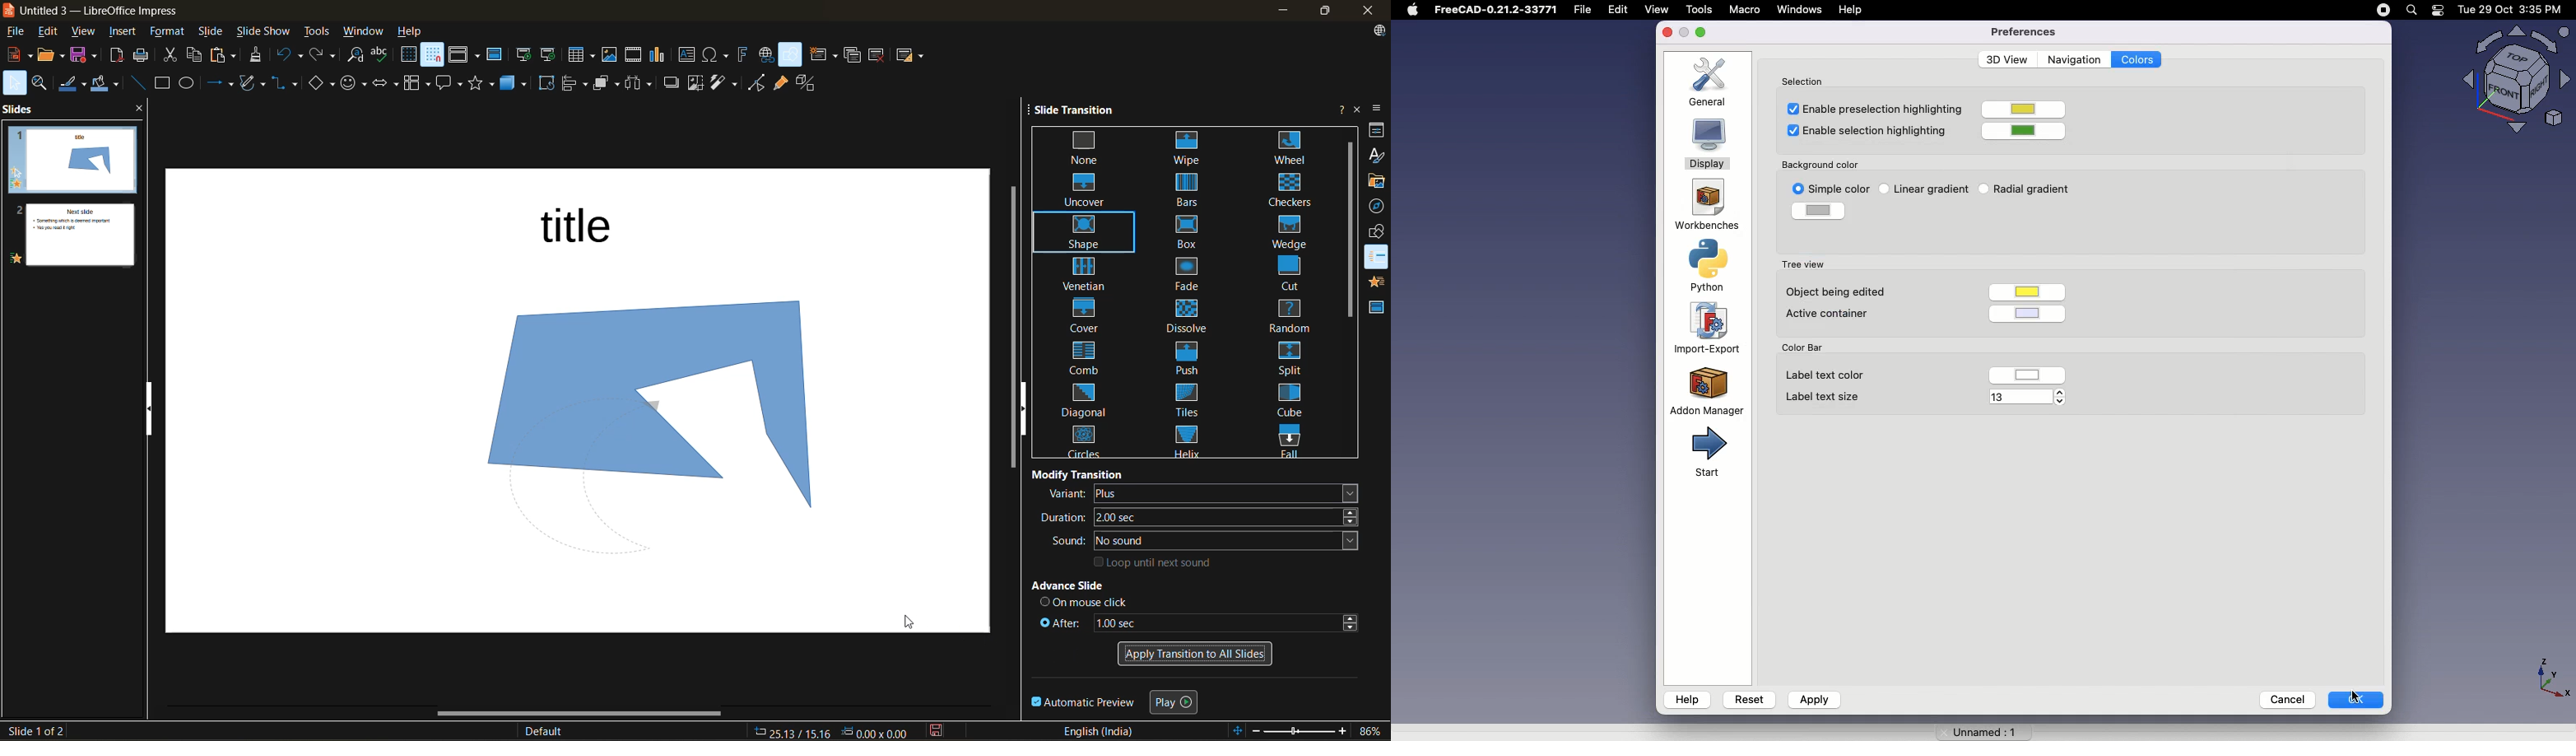 The image size is (2576, 756). I want to click on Addon Manager, so click(1707, 390).